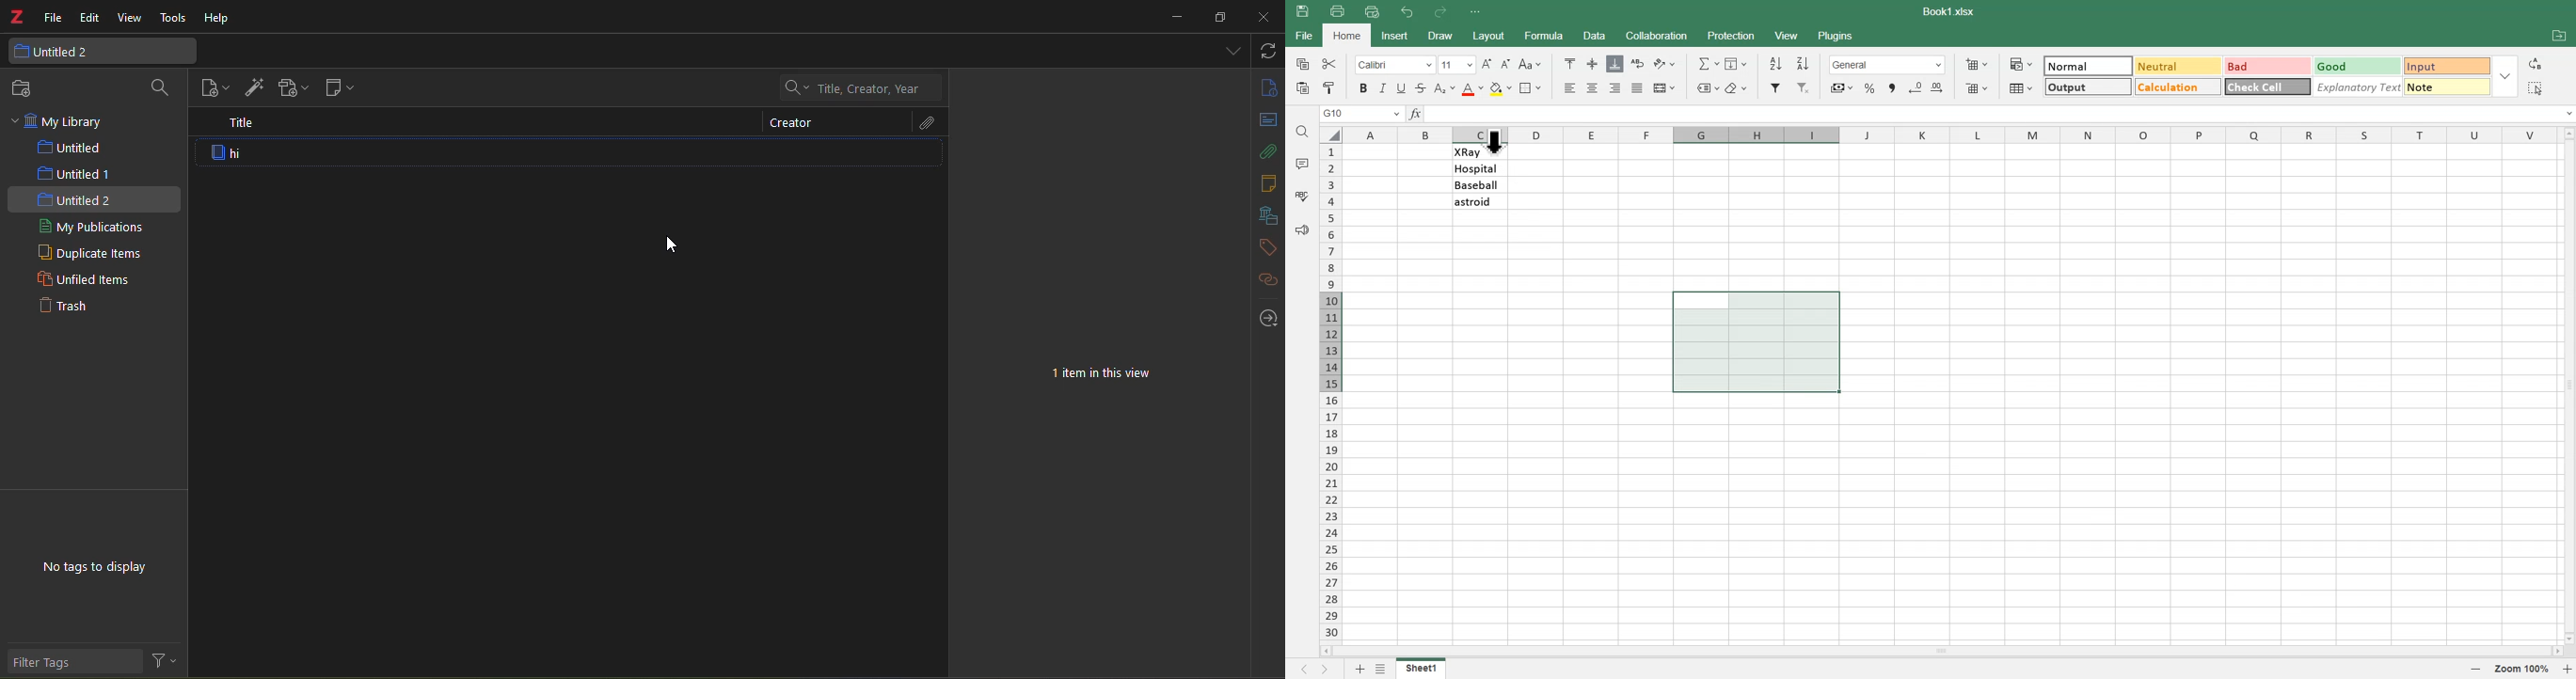  What do you see at coordinates (1220, 18) in the screenshot?
I see `resize` at bounding box center [1220, 18].